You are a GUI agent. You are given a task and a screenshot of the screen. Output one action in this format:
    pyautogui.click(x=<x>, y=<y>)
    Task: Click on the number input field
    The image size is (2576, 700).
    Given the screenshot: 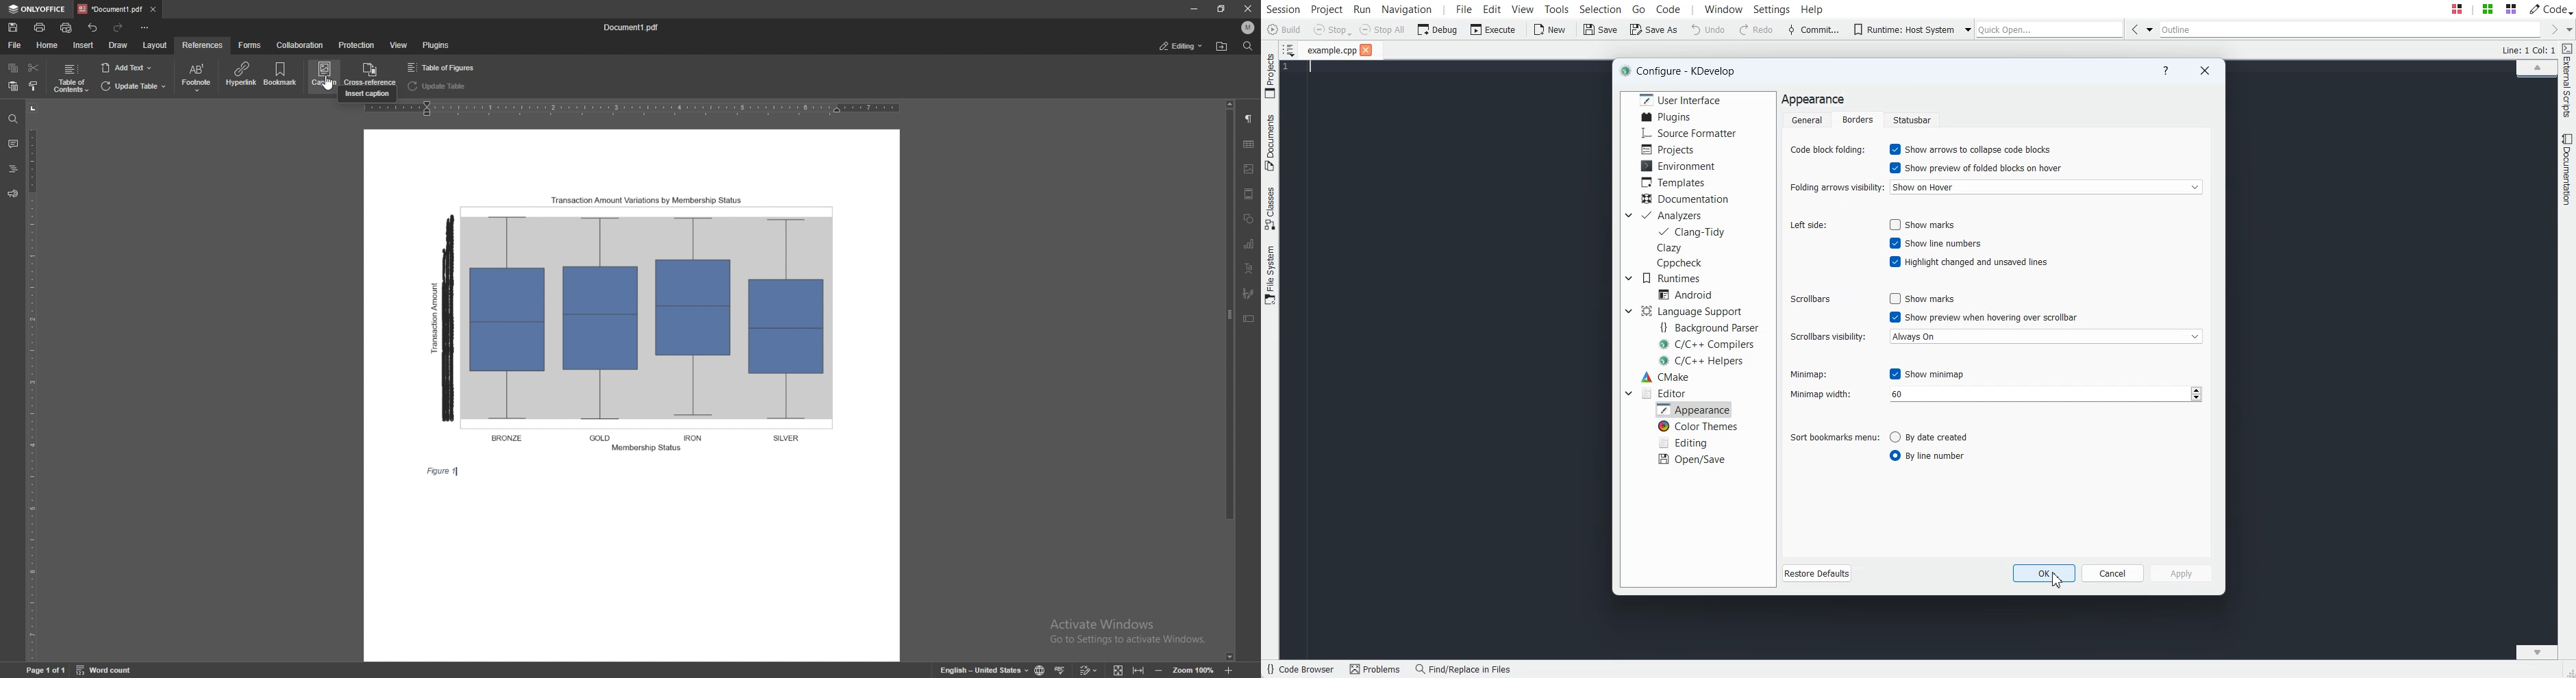 What is the action you would take?
    pyautogui.click(x=2044, y=394)
    